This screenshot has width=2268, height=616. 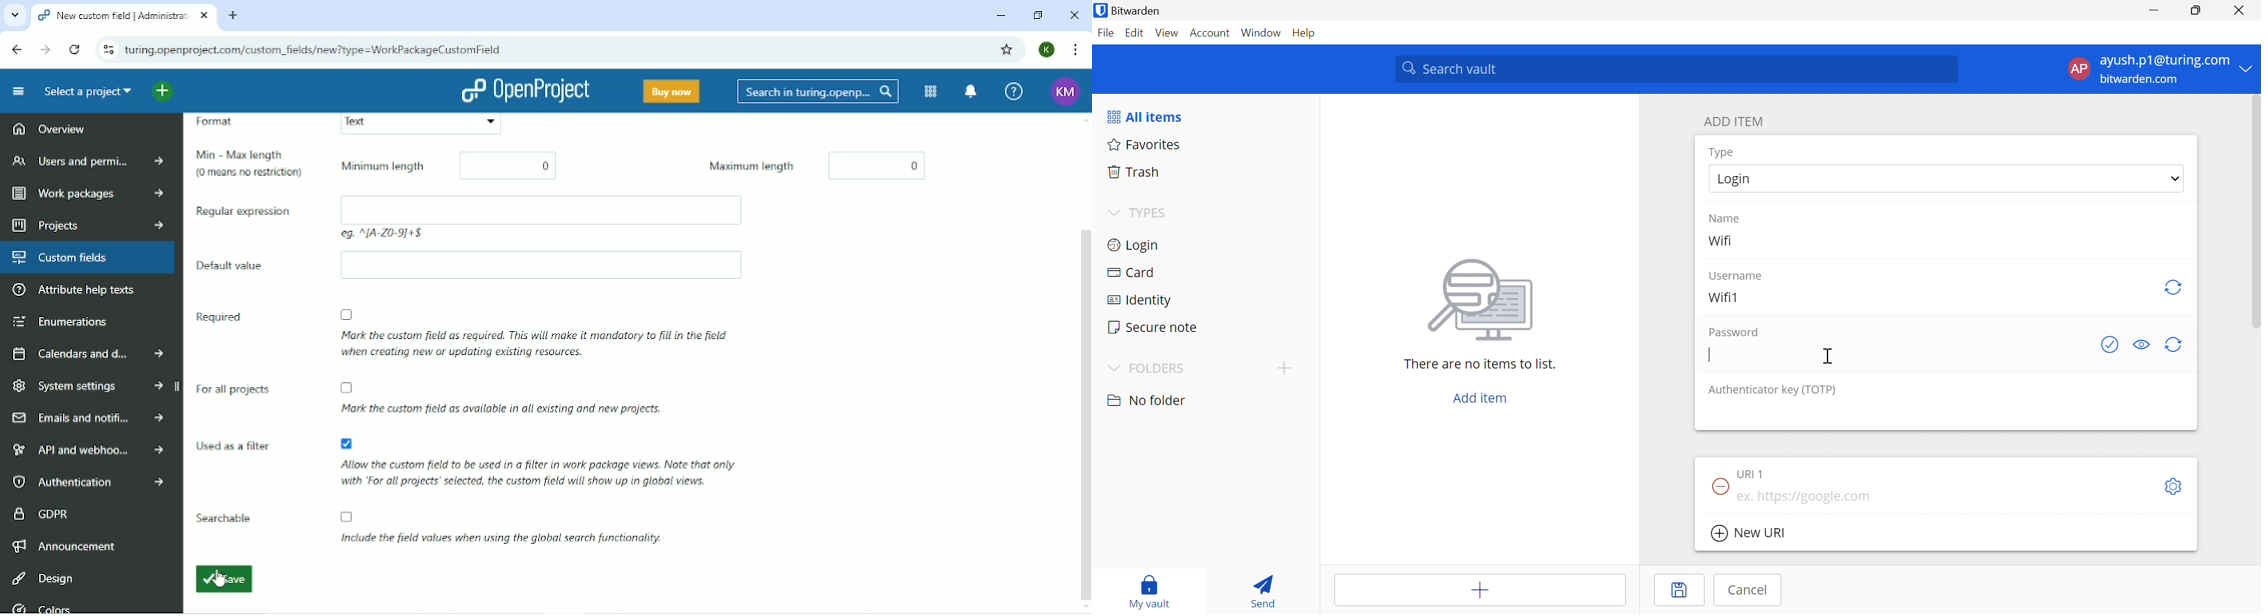 What do you see at coordinates (2197, 10) in the screenshot?
I see `Restore Down` at bounding box center [2197, 10].